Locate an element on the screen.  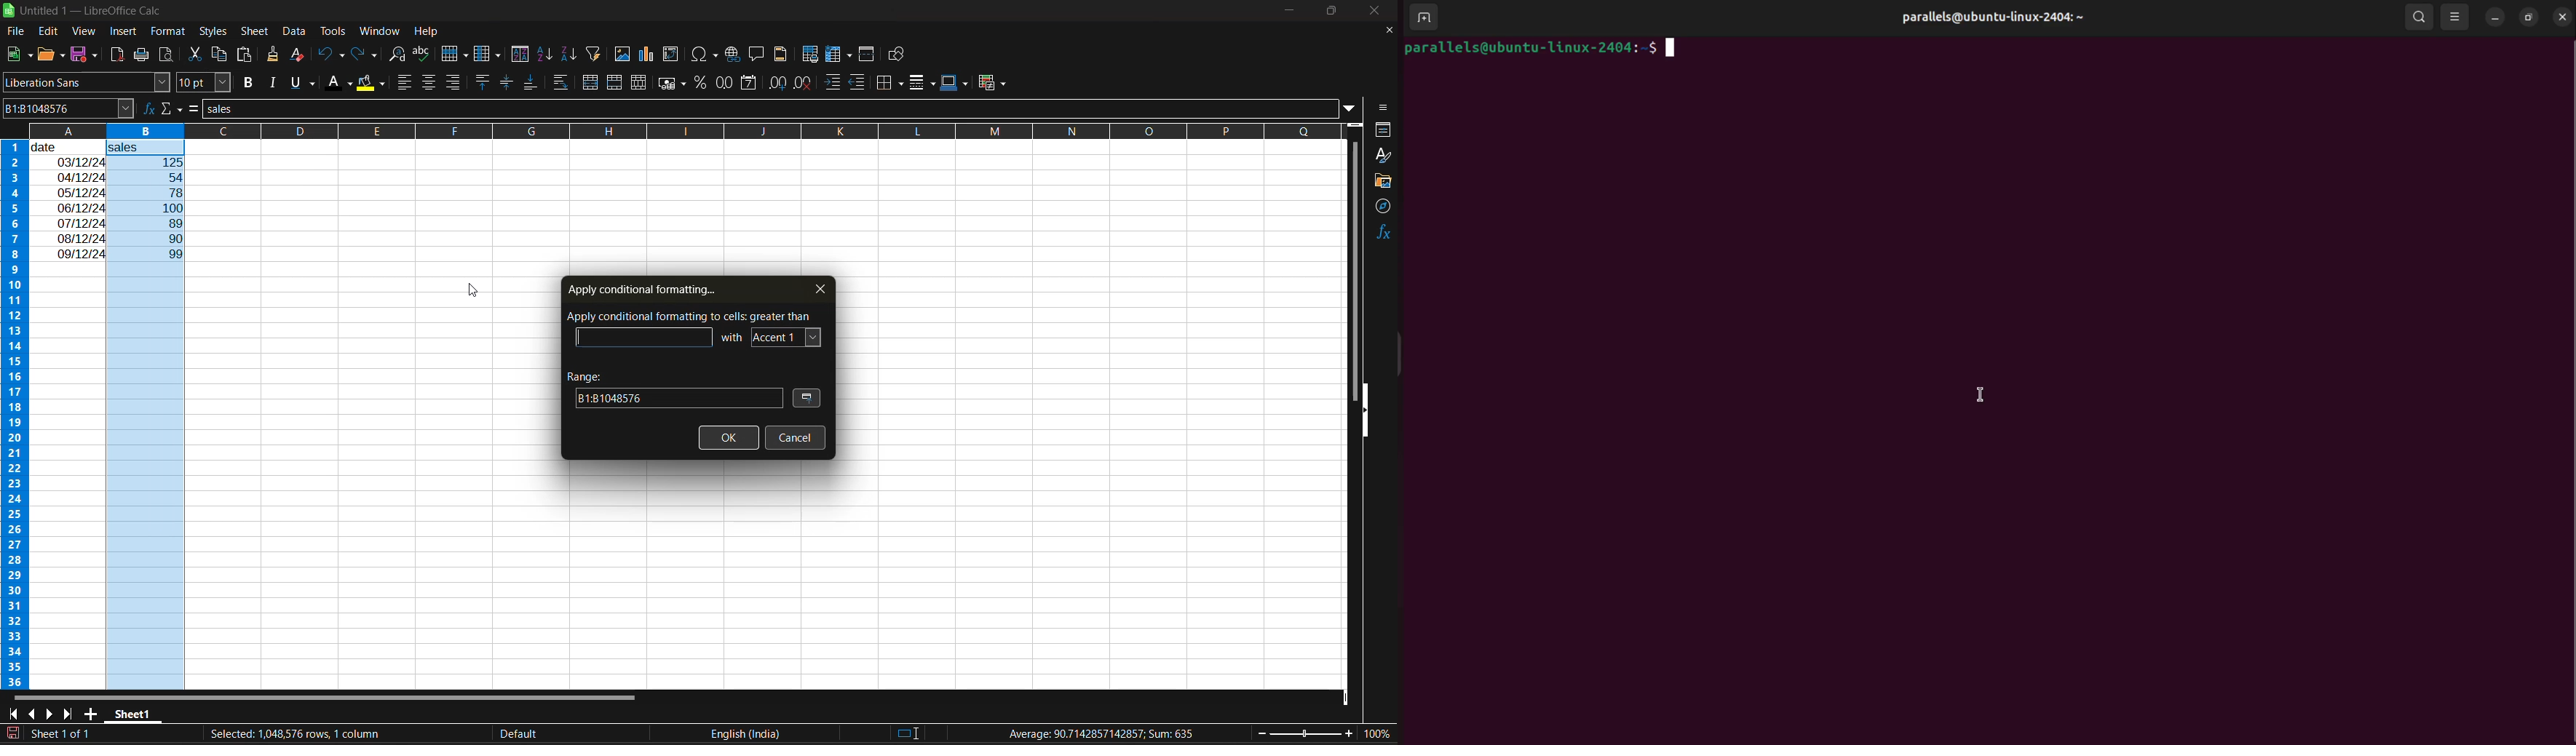
export directly as pdf is located at coordinates (119, 55).